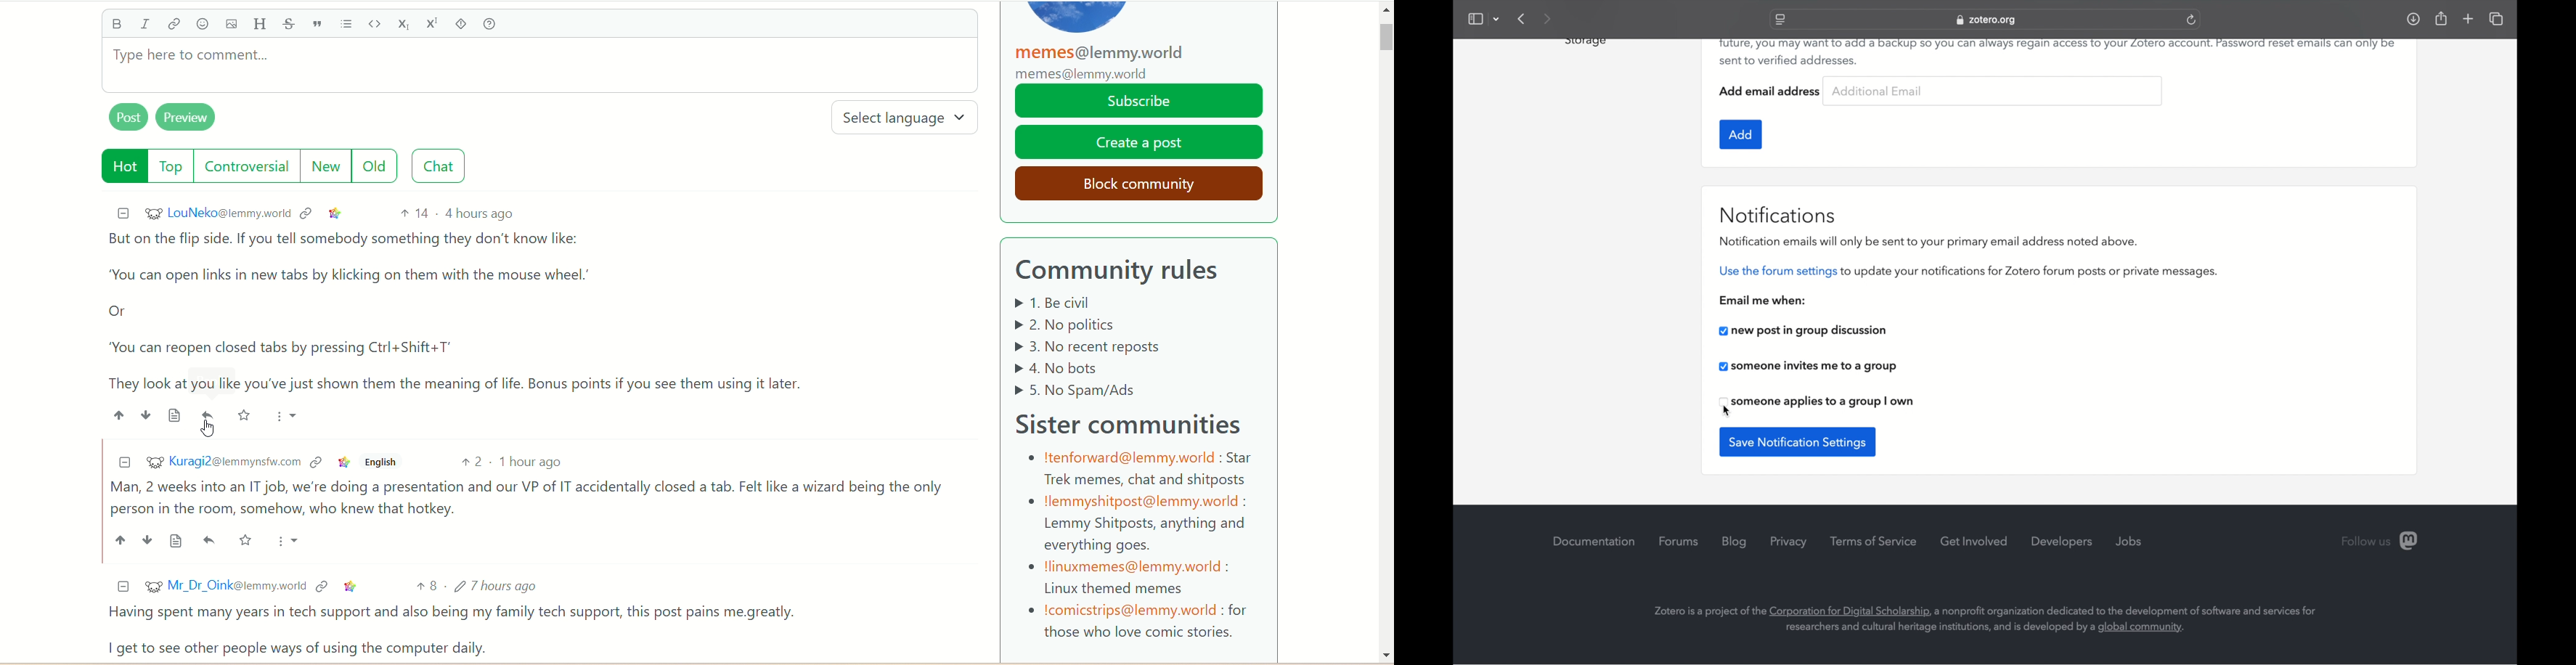  I want to click on cursor, so click(1728, 411).